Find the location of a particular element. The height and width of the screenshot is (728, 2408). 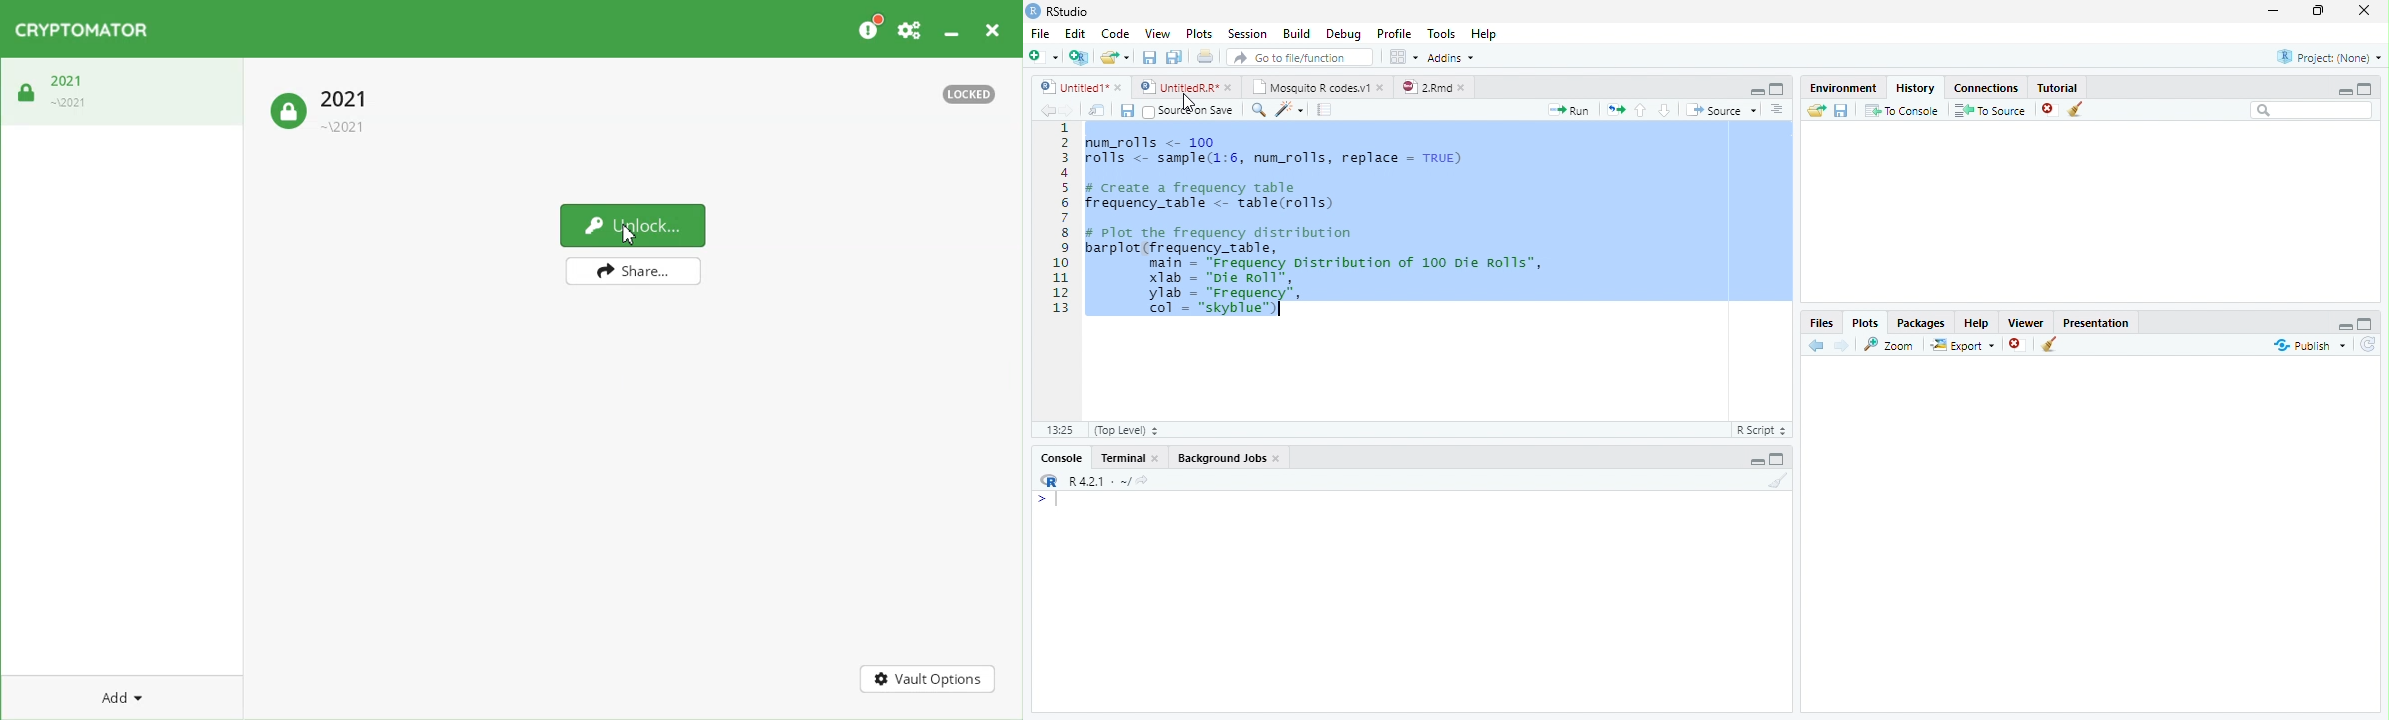

Build is located at coordinates (1298, 33).